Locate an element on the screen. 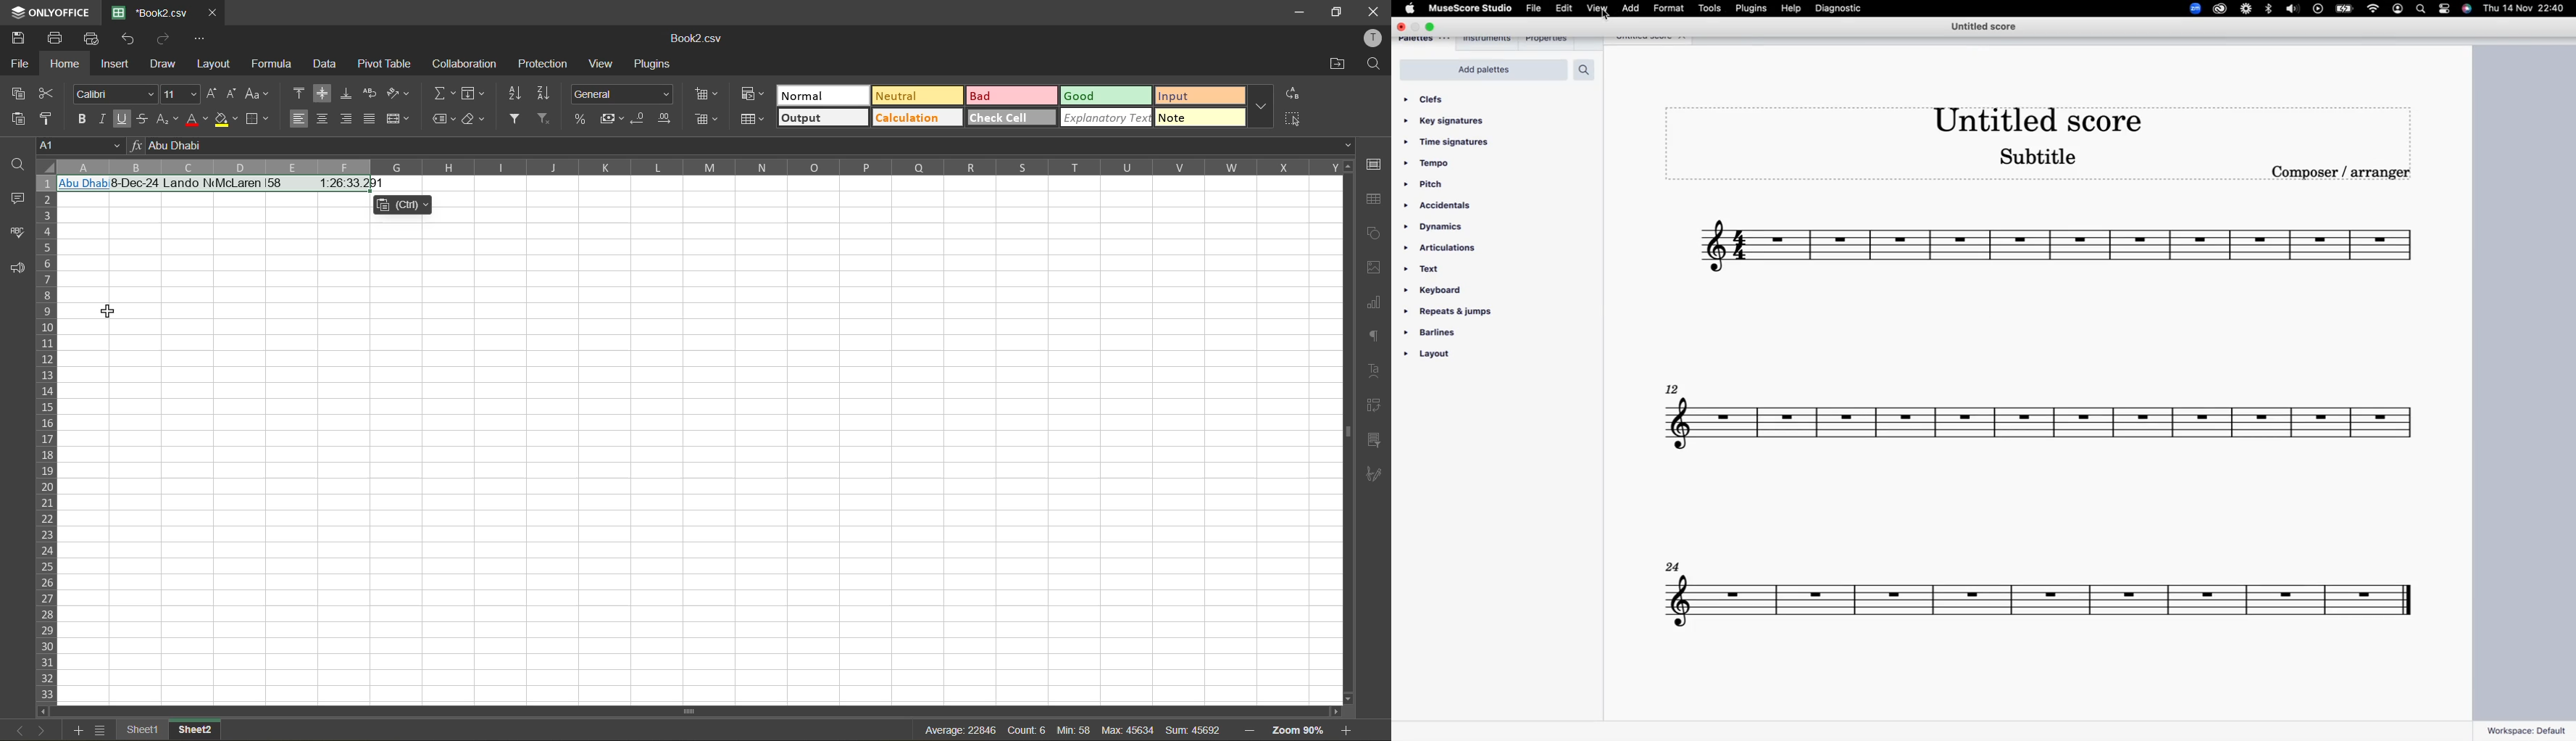 The height and width of the screenshot is (756, 2576). bold is located at coordinates (78, 117).